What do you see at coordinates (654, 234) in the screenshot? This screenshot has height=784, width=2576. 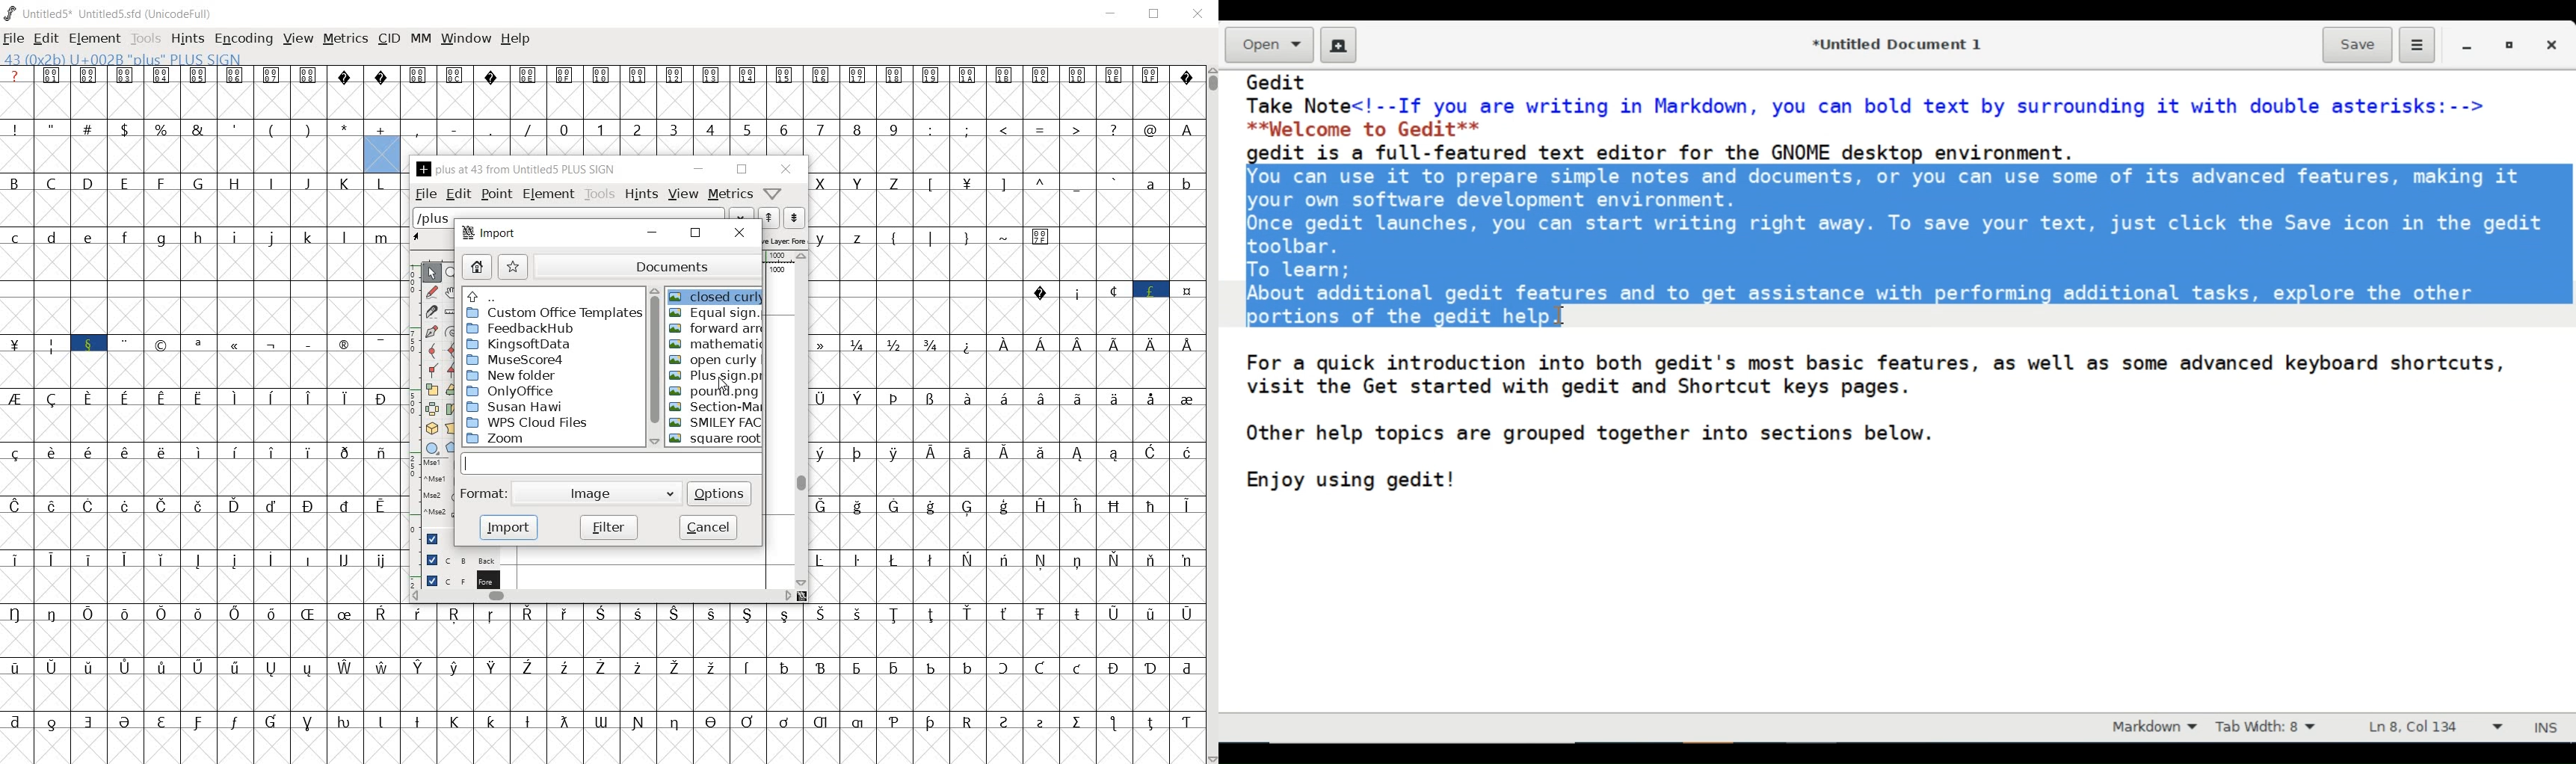 I see `minimize` at bounding box center [654, 234].